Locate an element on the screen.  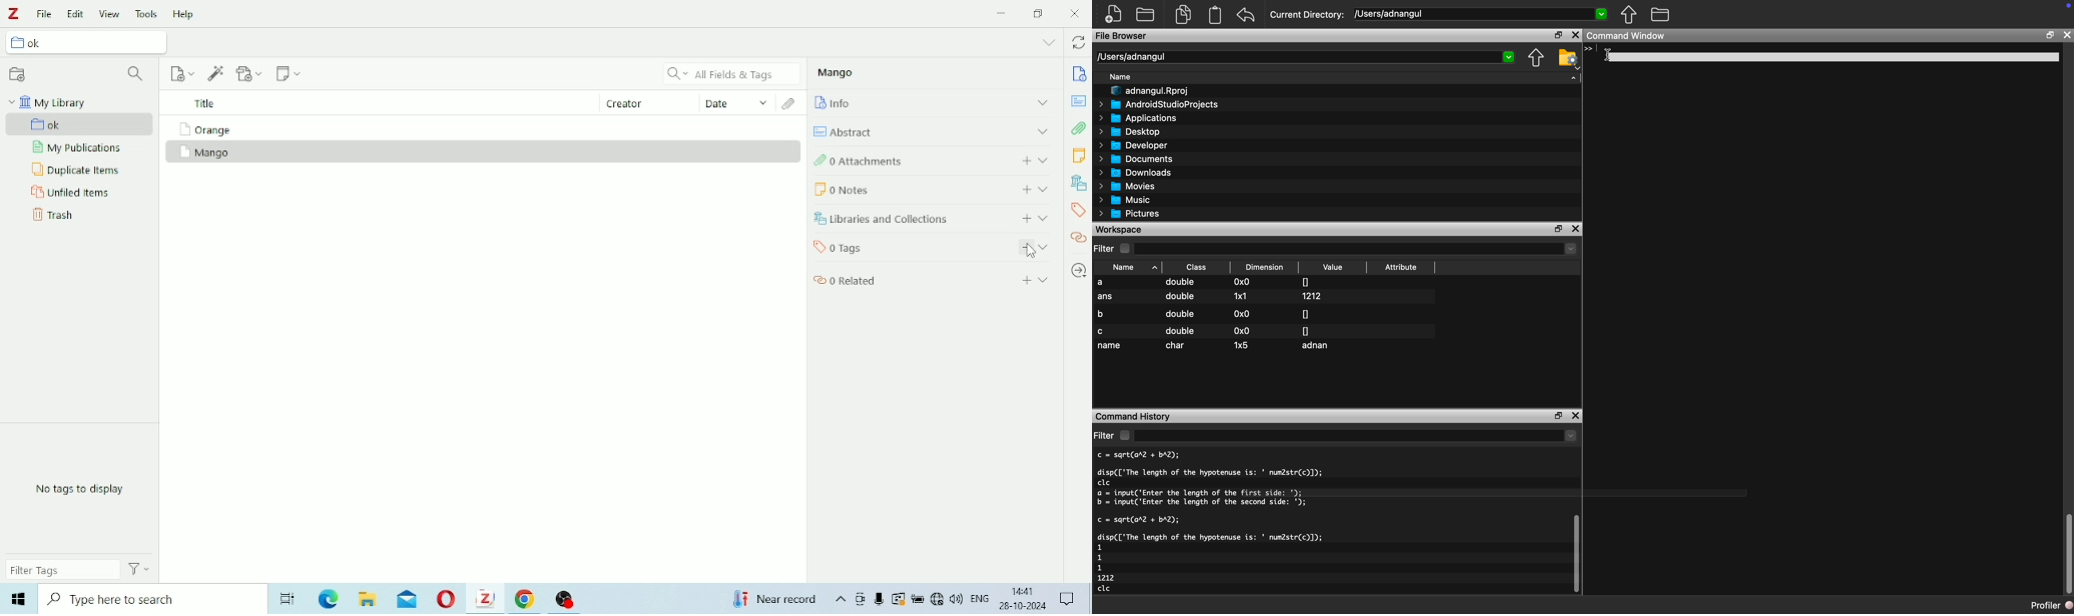
0x0 is located at coordinates (1240, 331).